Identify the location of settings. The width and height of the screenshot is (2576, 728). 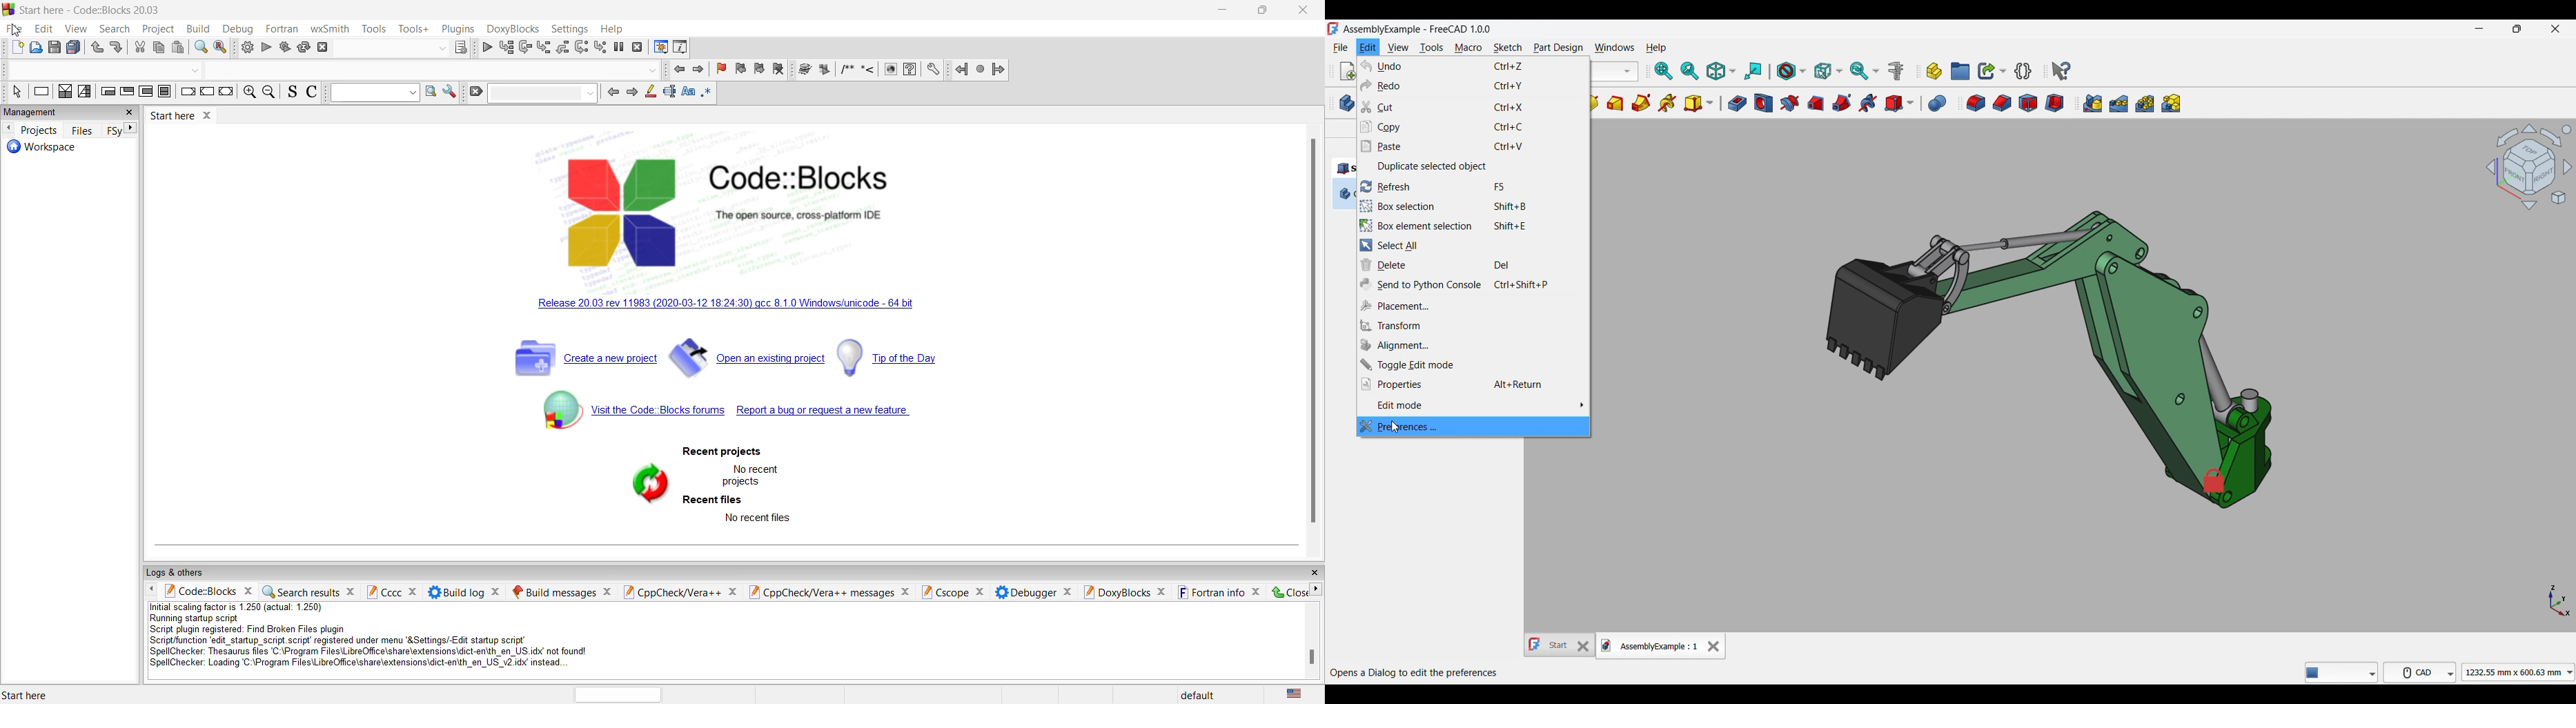
(569, 28).